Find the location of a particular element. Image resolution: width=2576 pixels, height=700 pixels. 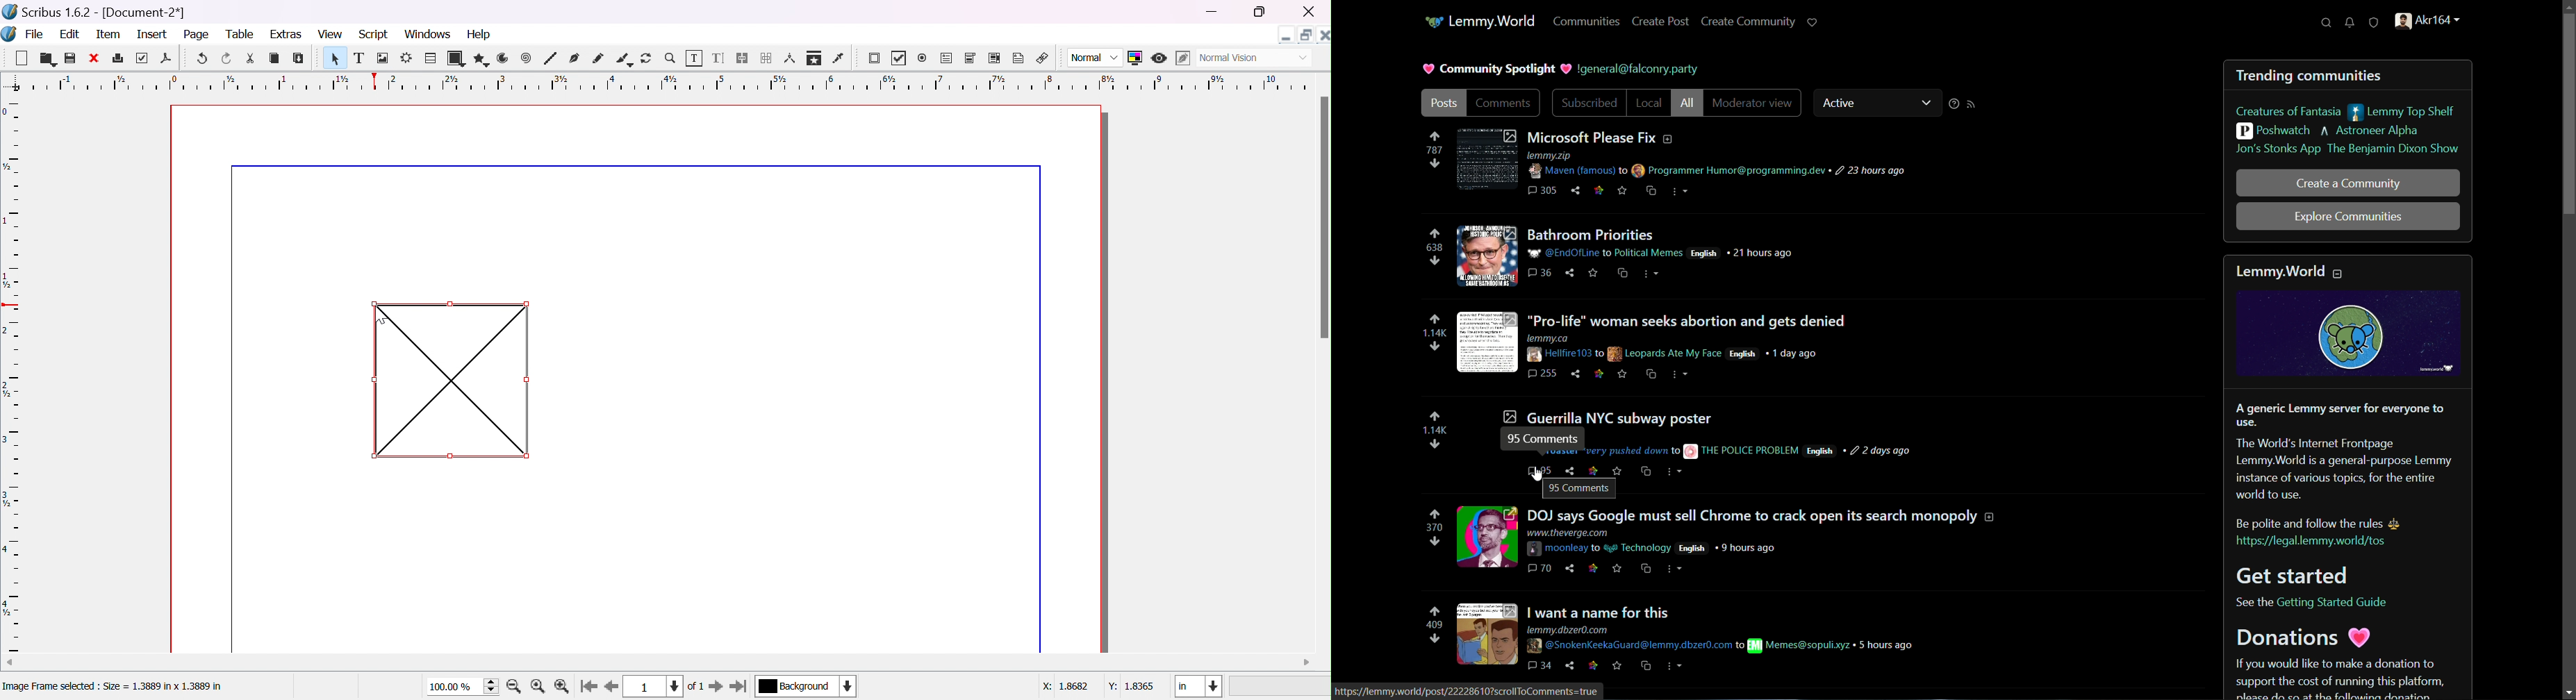

i @SnokenKeekaGuard@lemmy.dbzer0.com is located at coordinates (1637, 646).